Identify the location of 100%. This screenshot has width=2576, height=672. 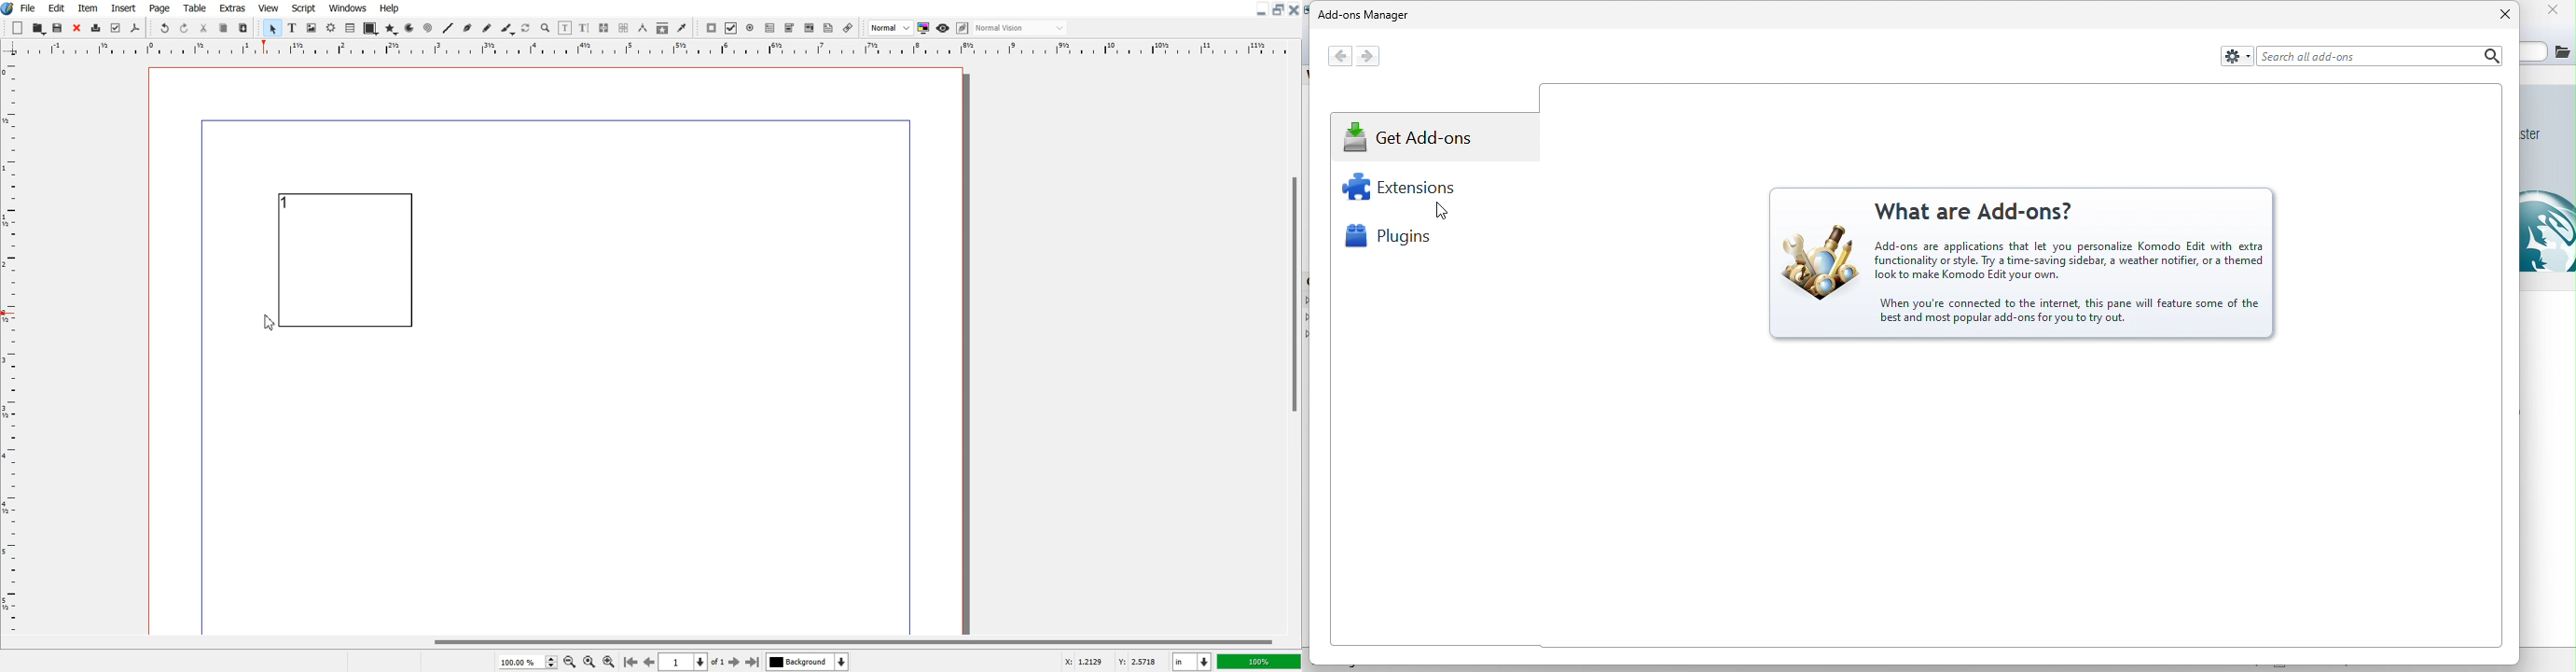
(1260, 661).